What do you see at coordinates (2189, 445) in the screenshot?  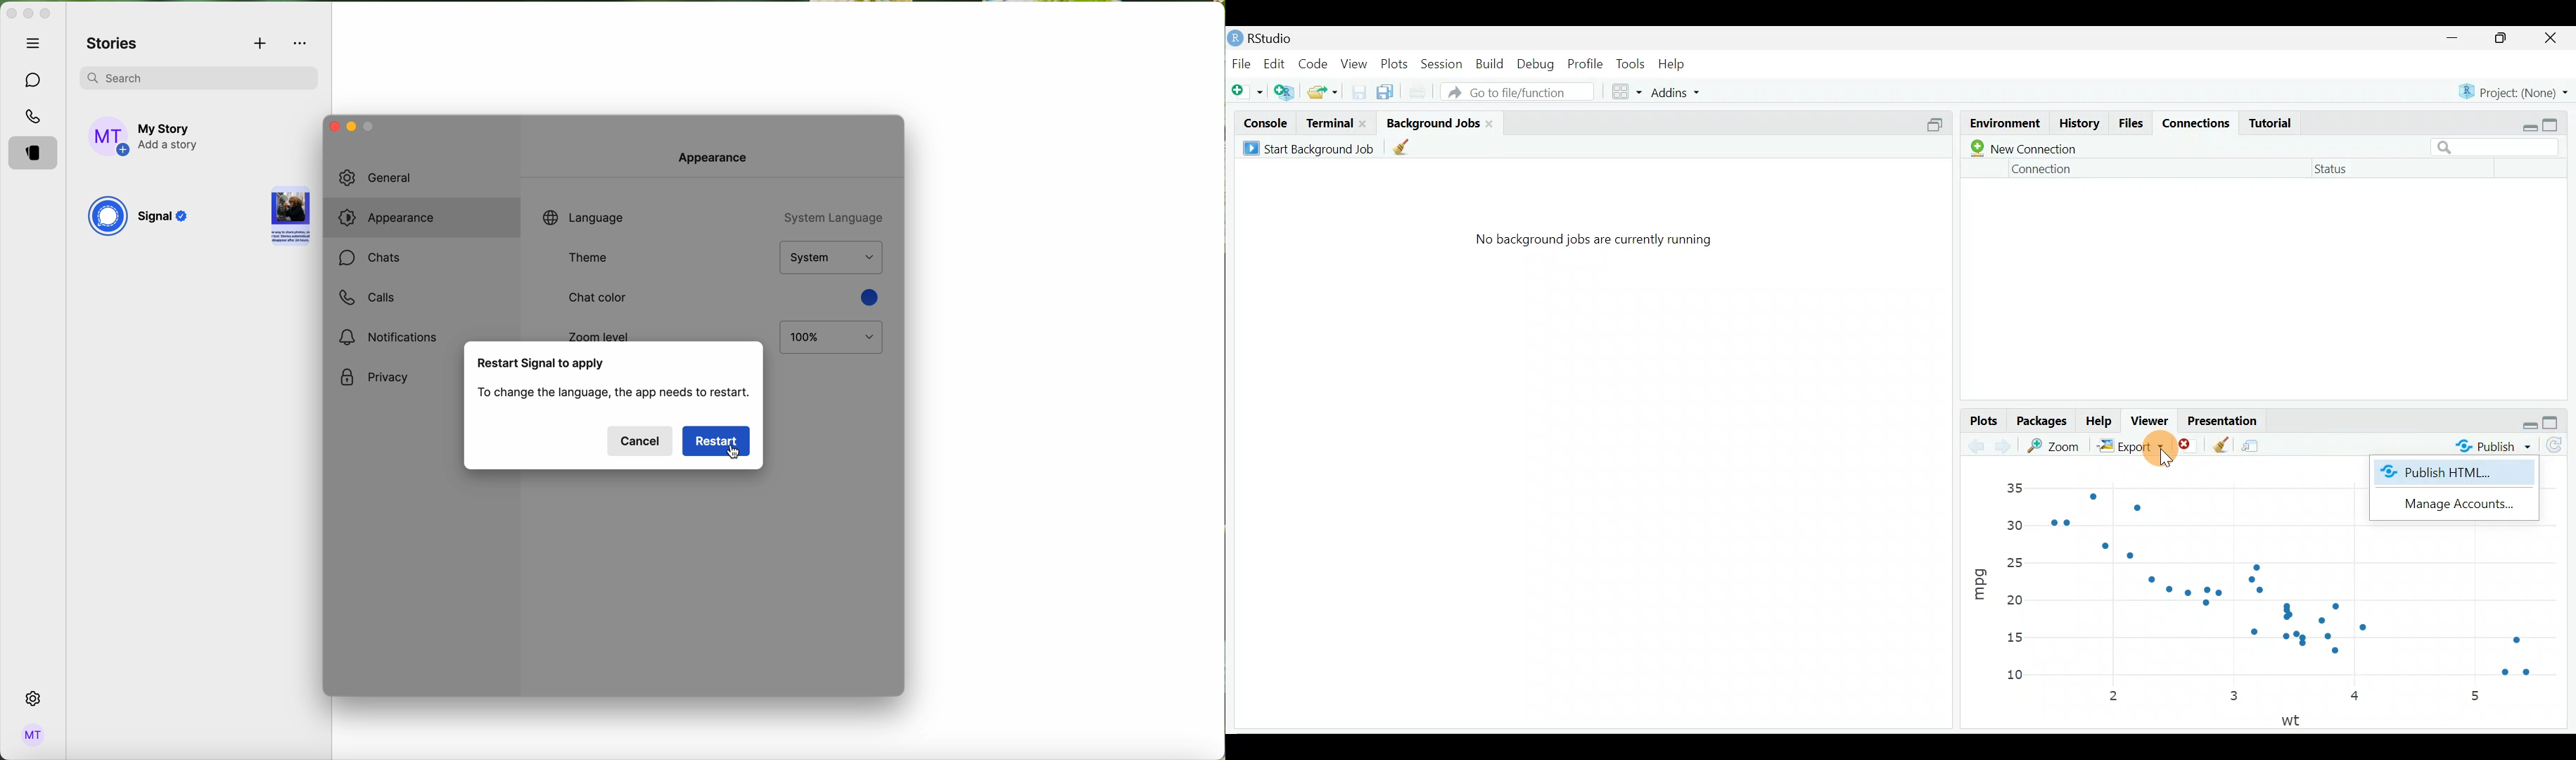 I see `Remove current viewer item` at bounding box center [2189, 445].